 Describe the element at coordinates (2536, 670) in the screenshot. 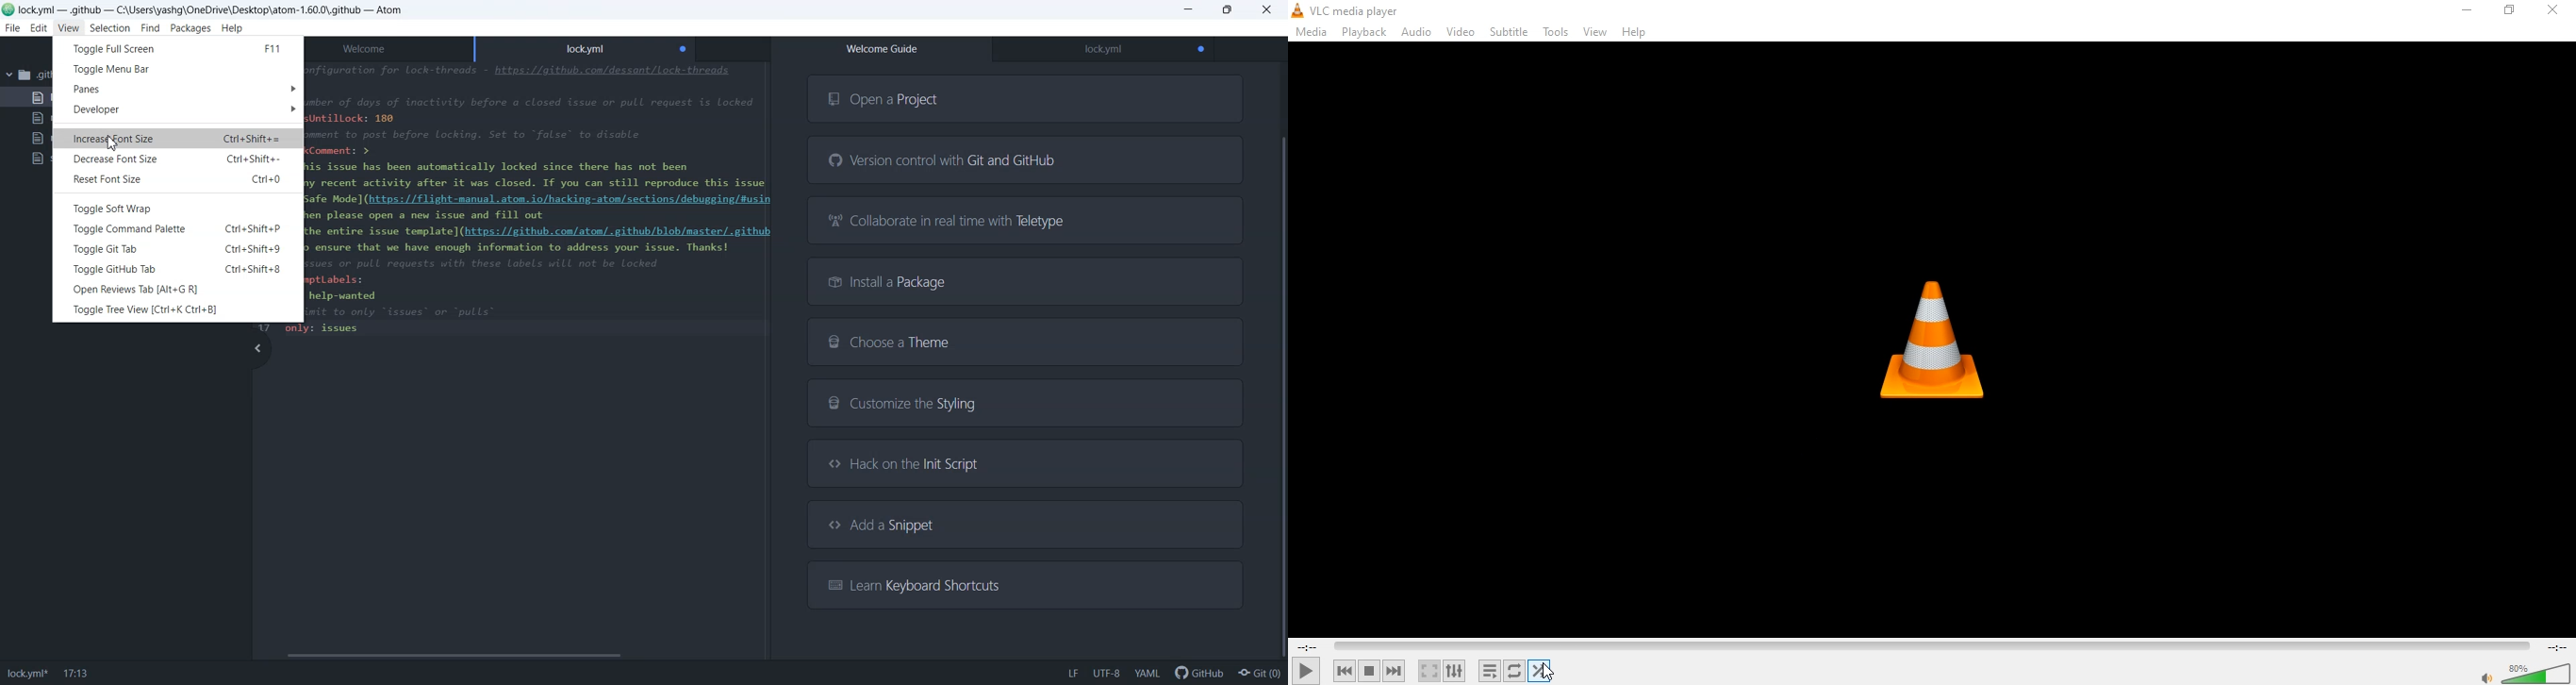

I see `volume slider` at that location.